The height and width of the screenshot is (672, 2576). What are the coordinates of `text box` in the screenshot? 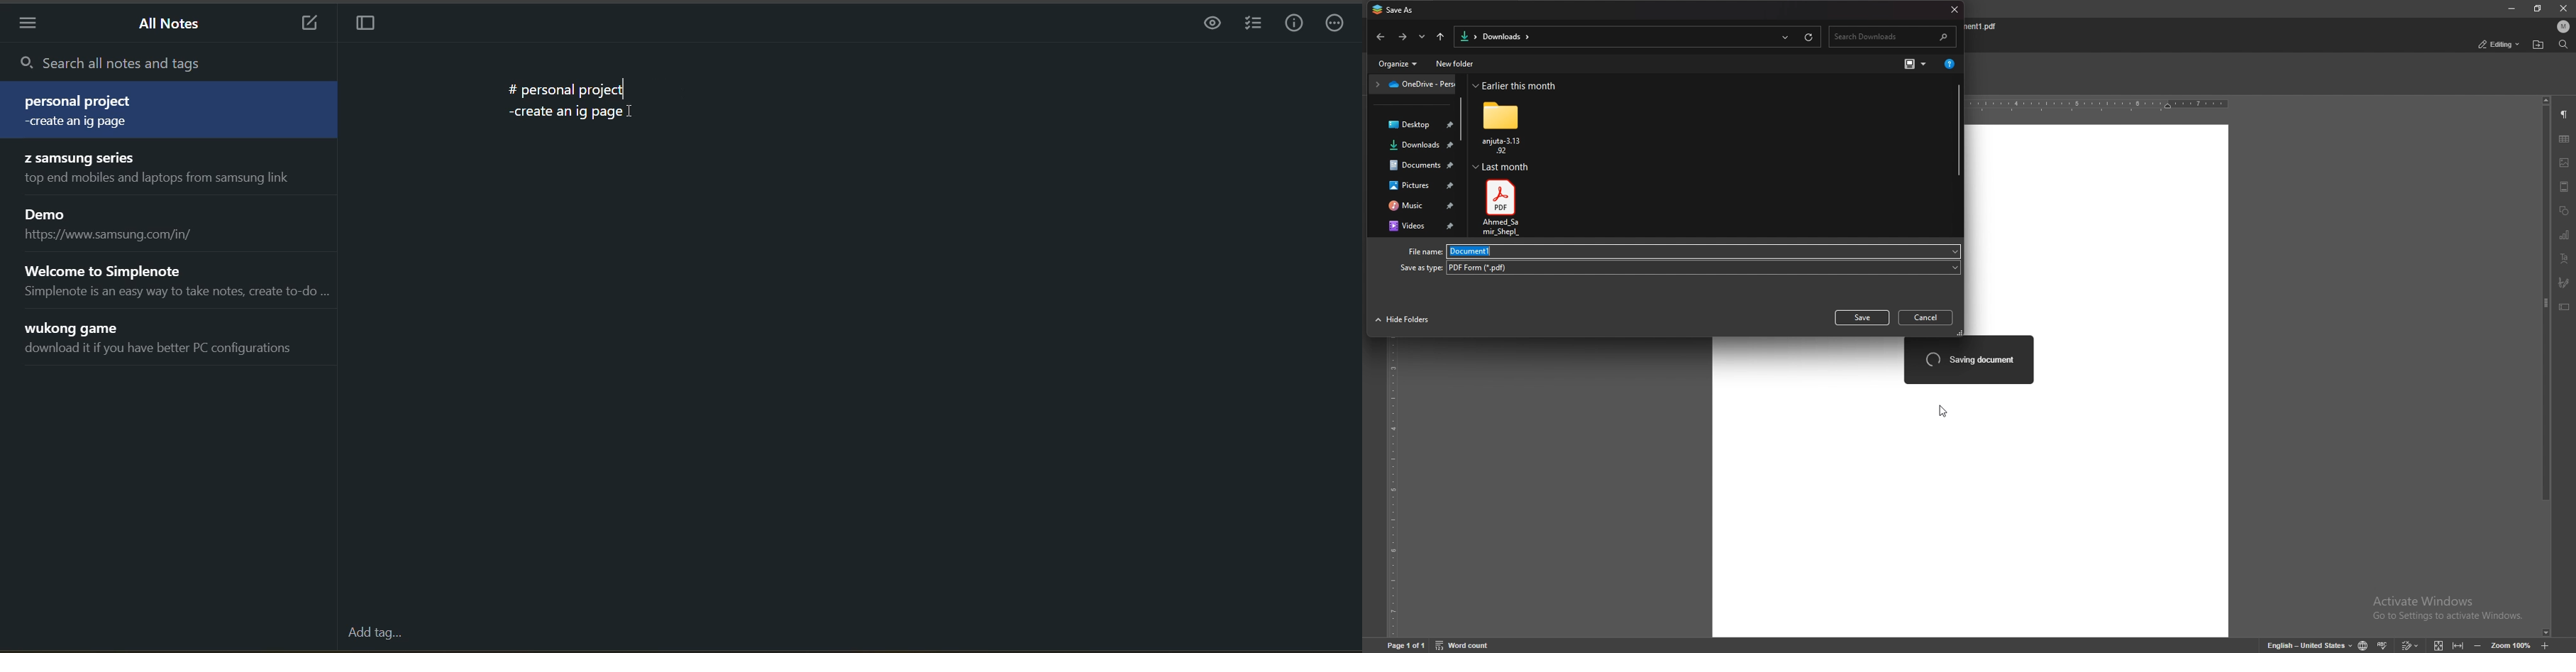 It's located at (2565, 307).